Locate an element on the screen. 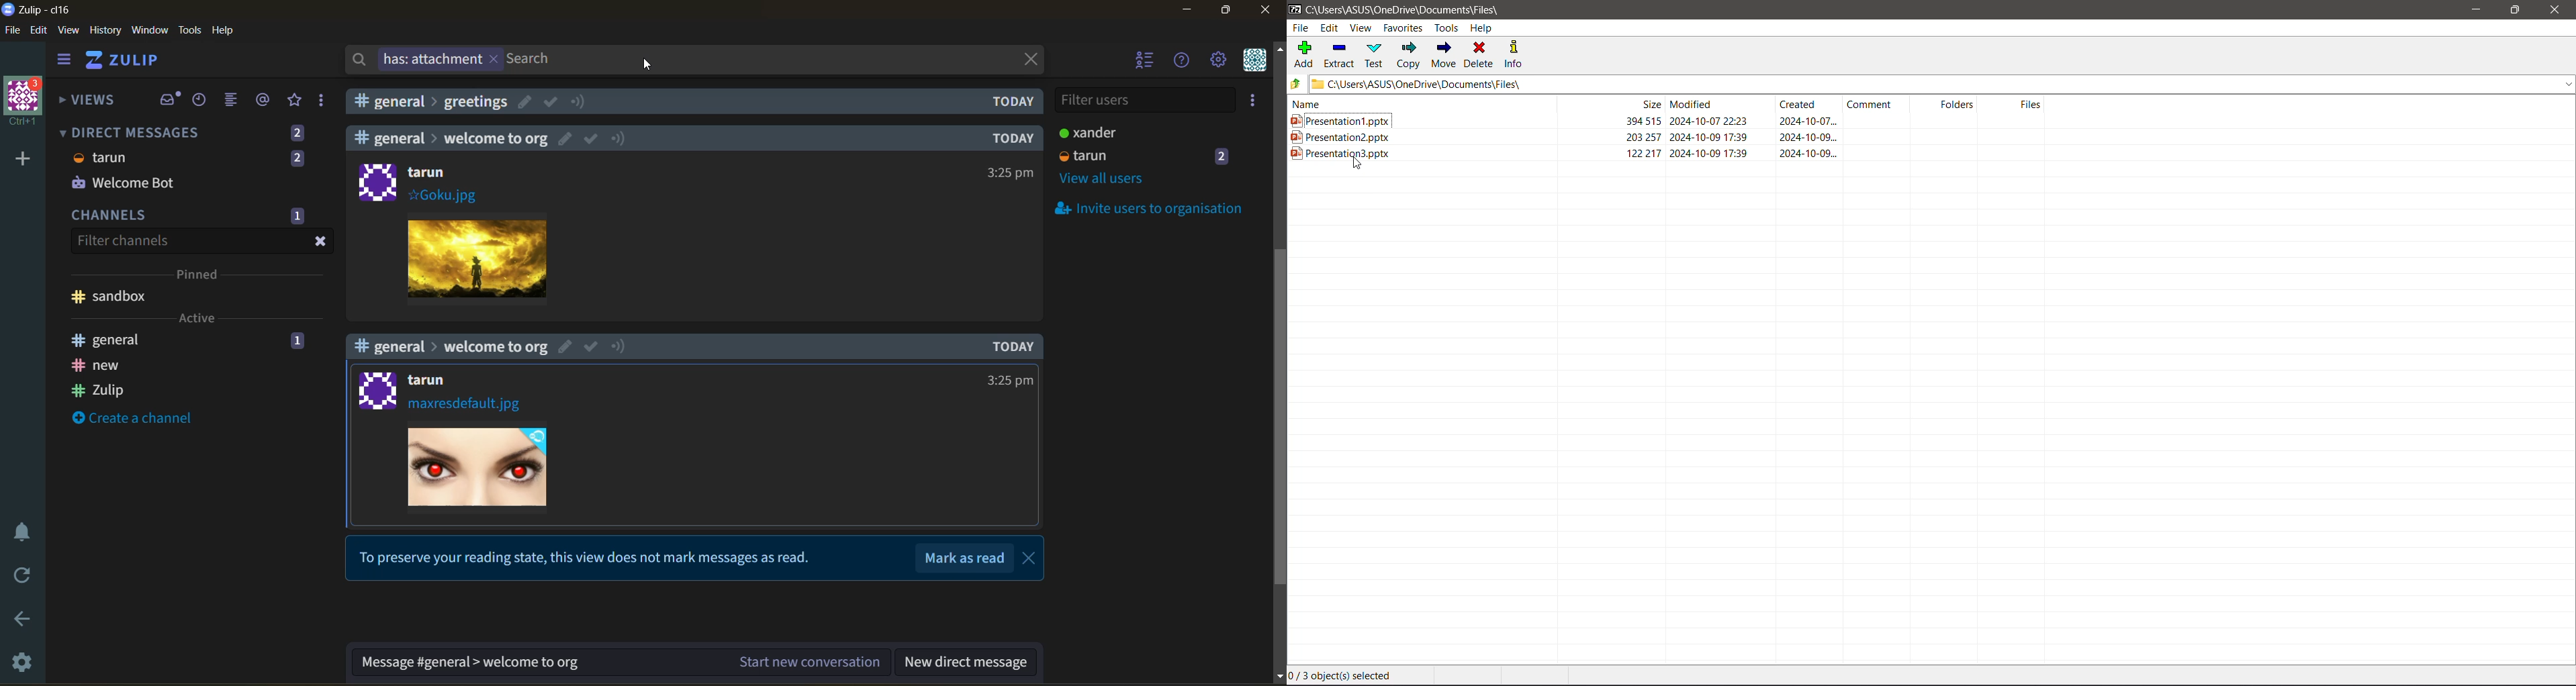  edit is located at coordinates (525, 101).